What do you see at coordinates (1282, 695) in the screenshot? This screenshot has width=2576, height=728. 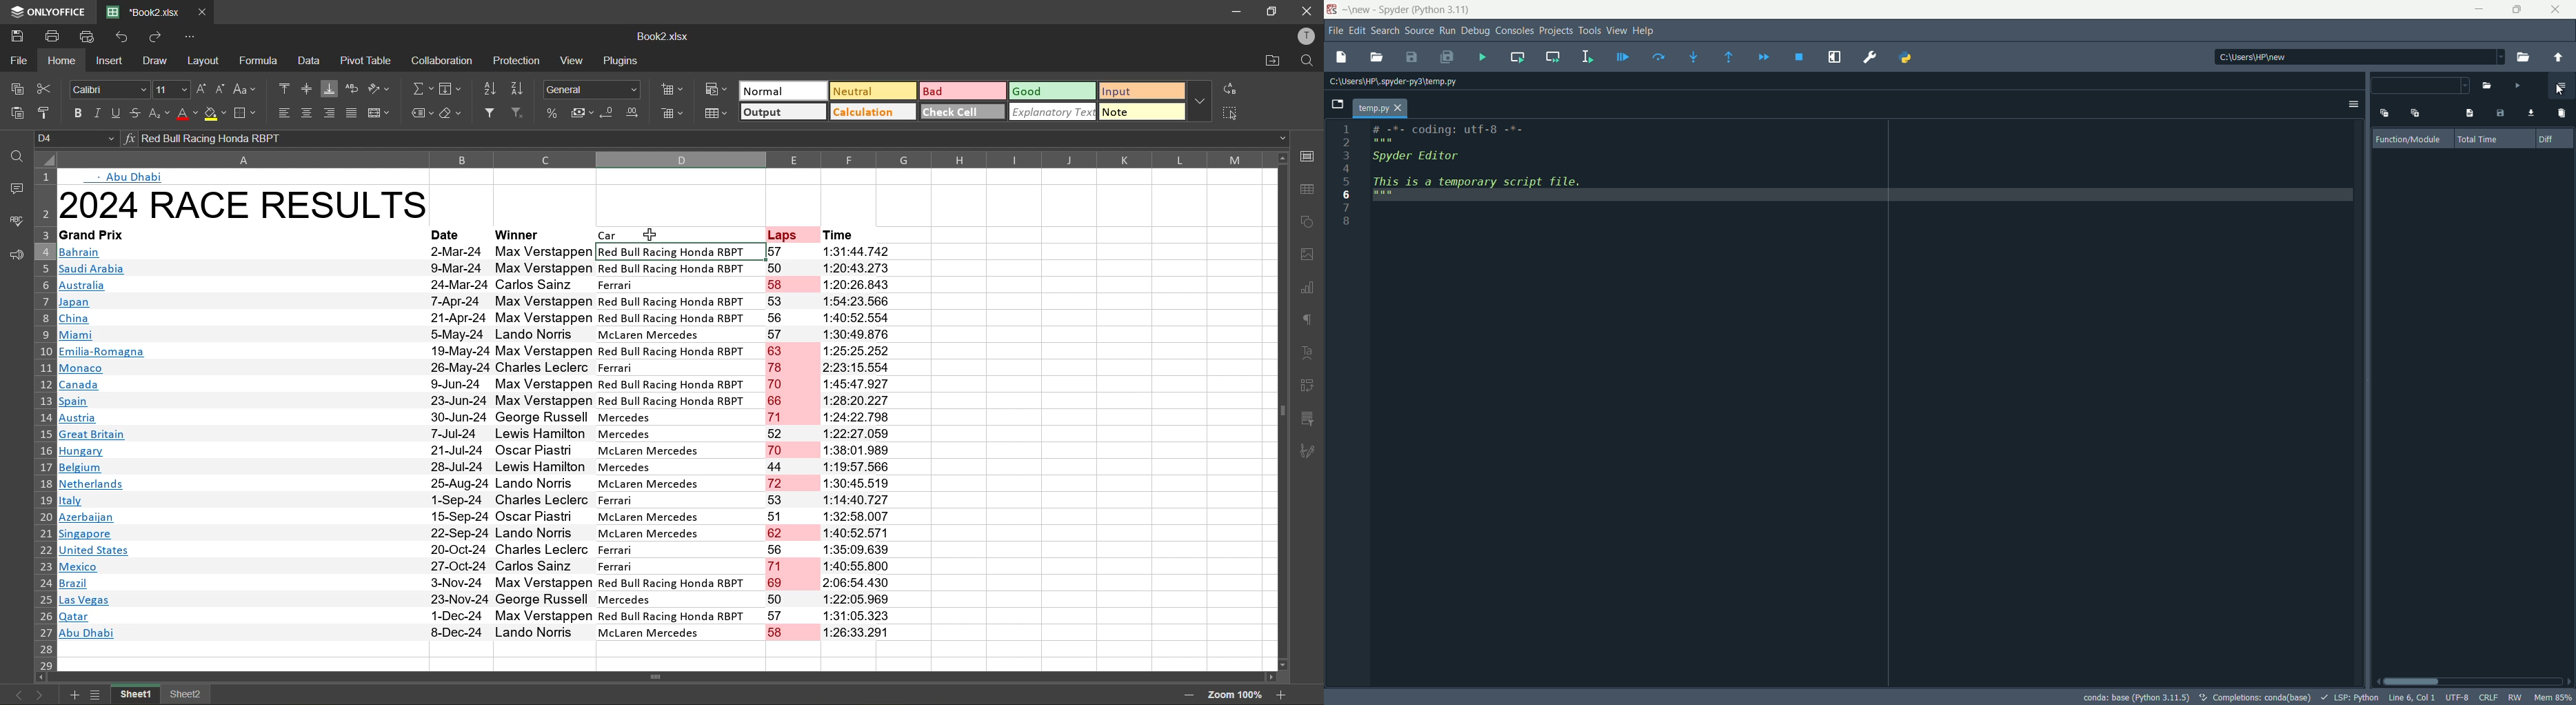 I see `zoom in` at bounding box center [1282, 695].